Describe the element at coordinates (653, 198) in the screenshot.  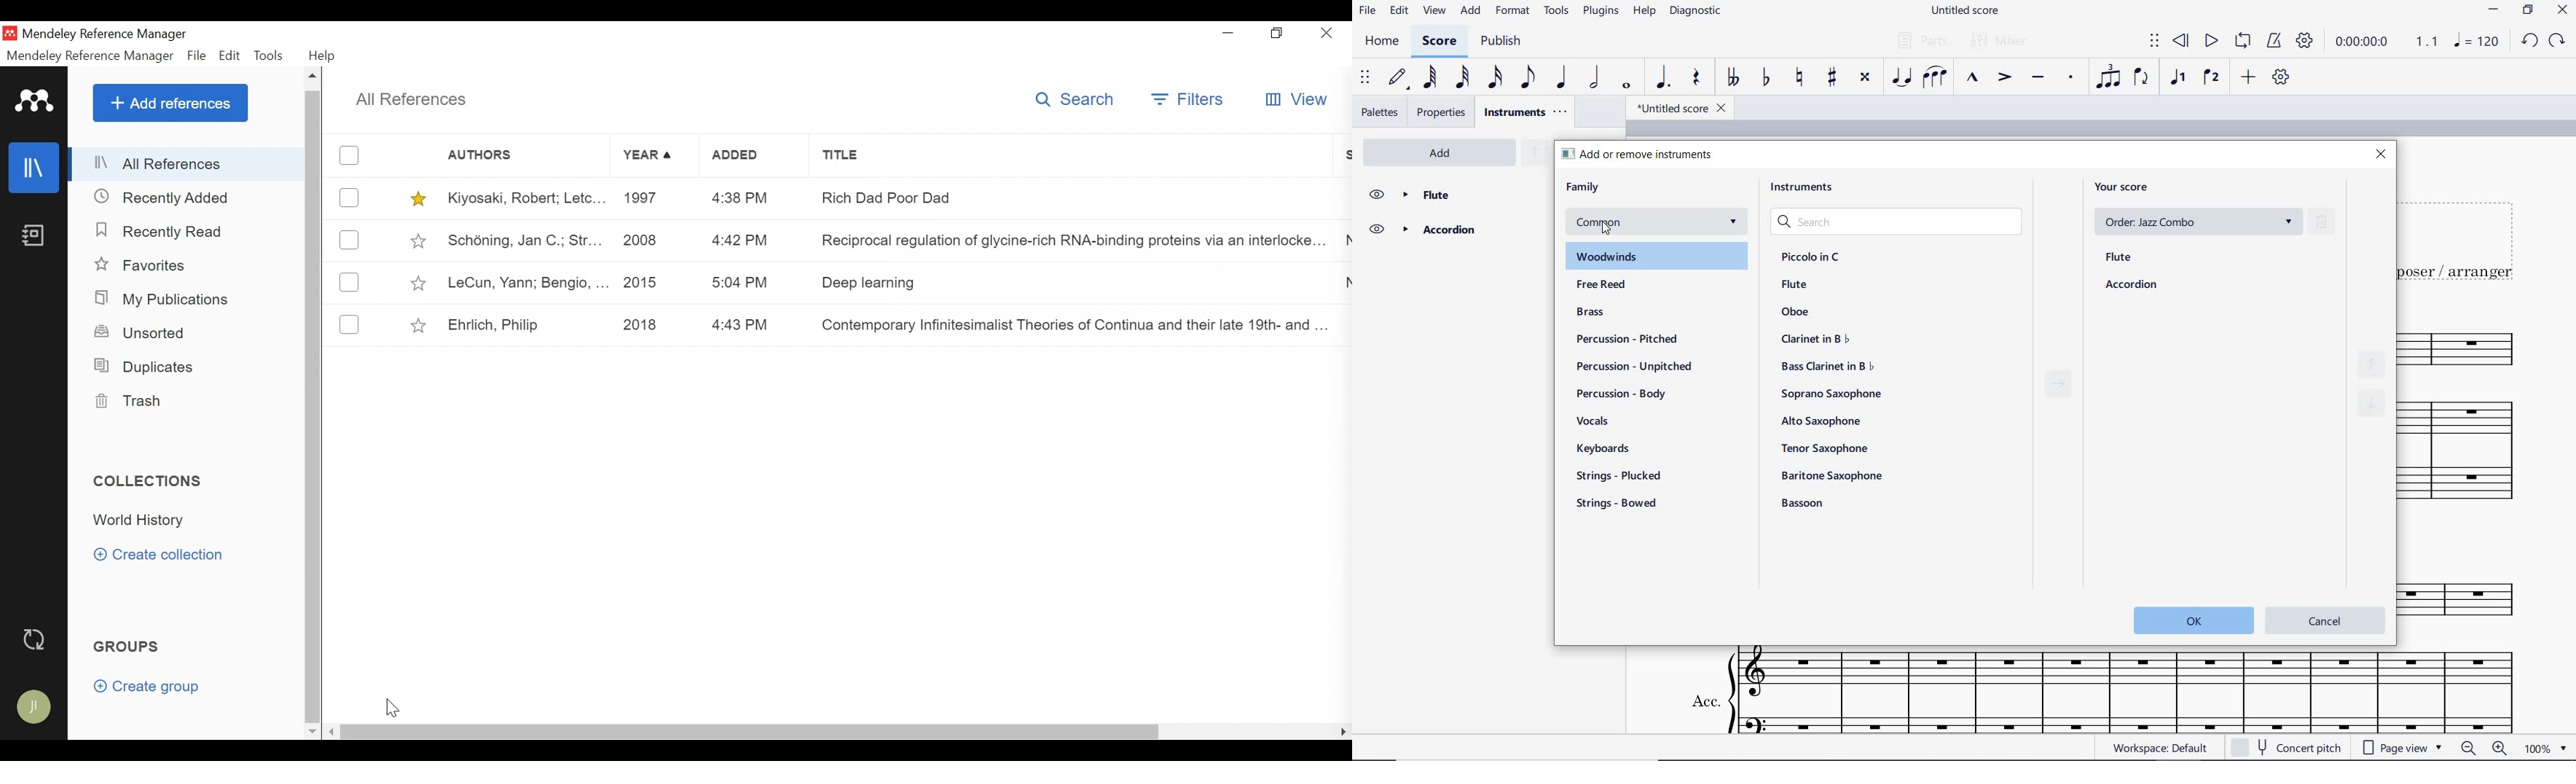
I see `1997` at that location.